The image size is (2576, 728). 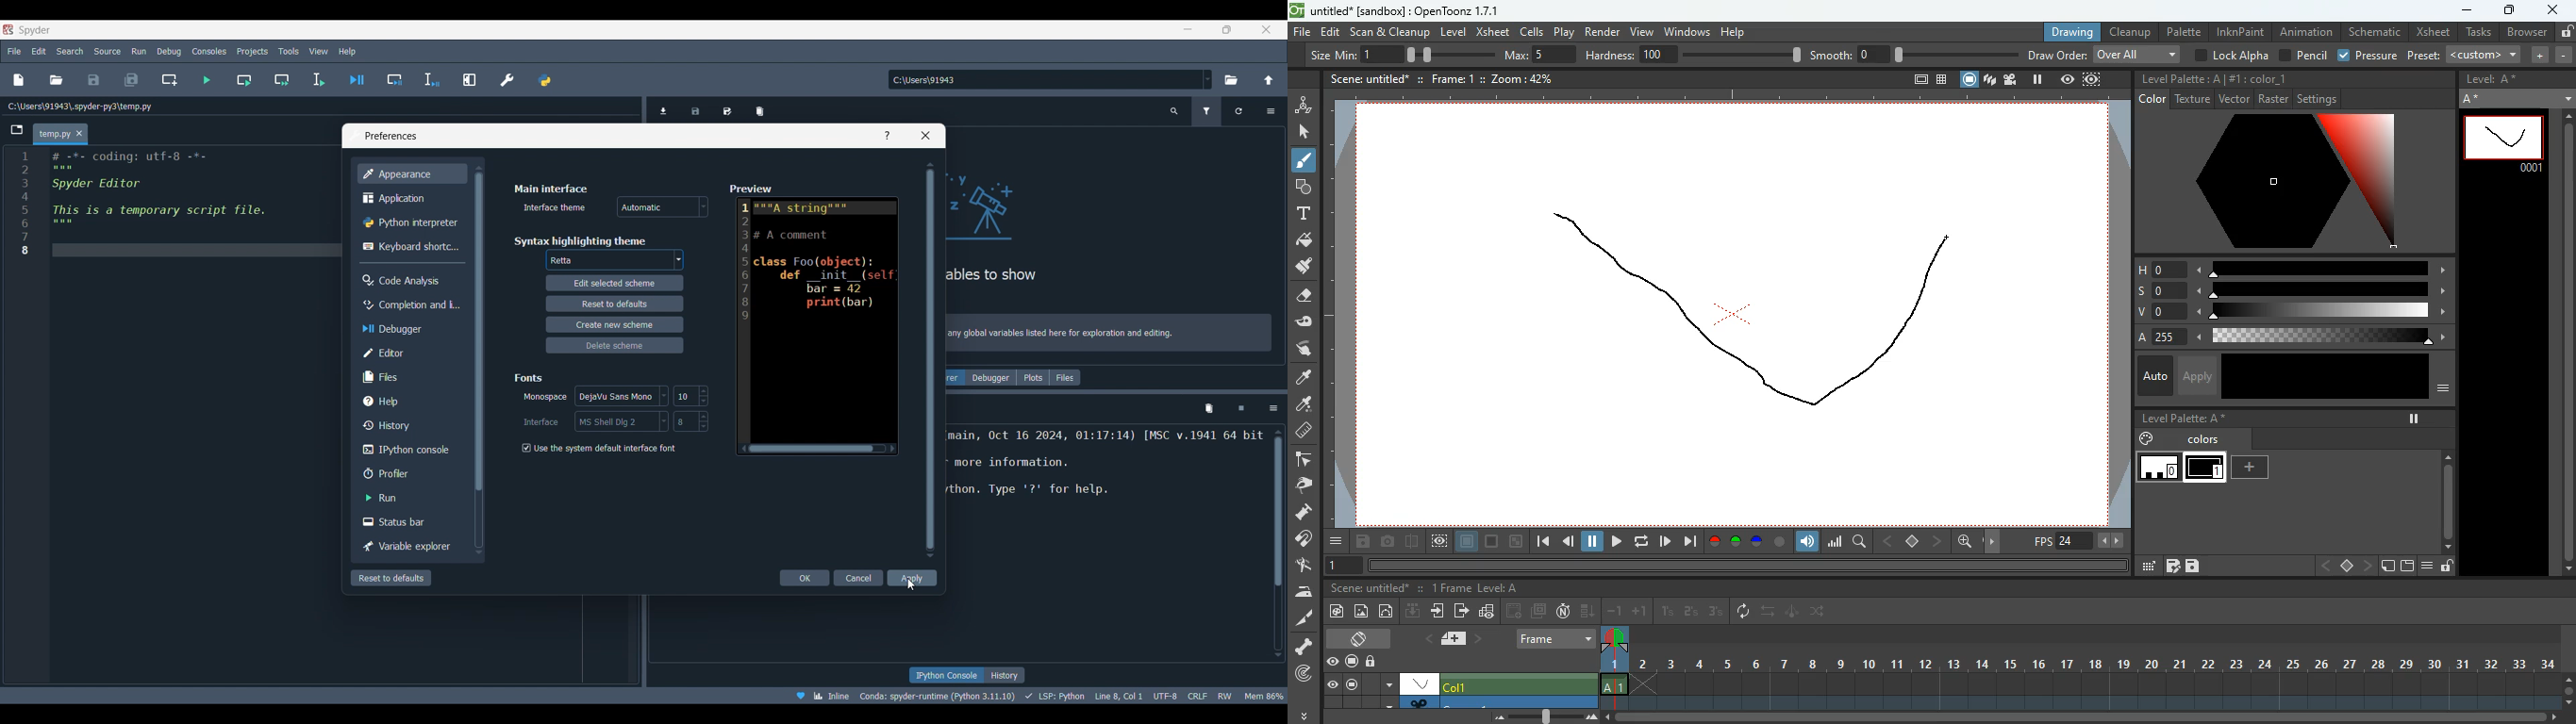 I want to click on document, so click(x=1457, y=638).